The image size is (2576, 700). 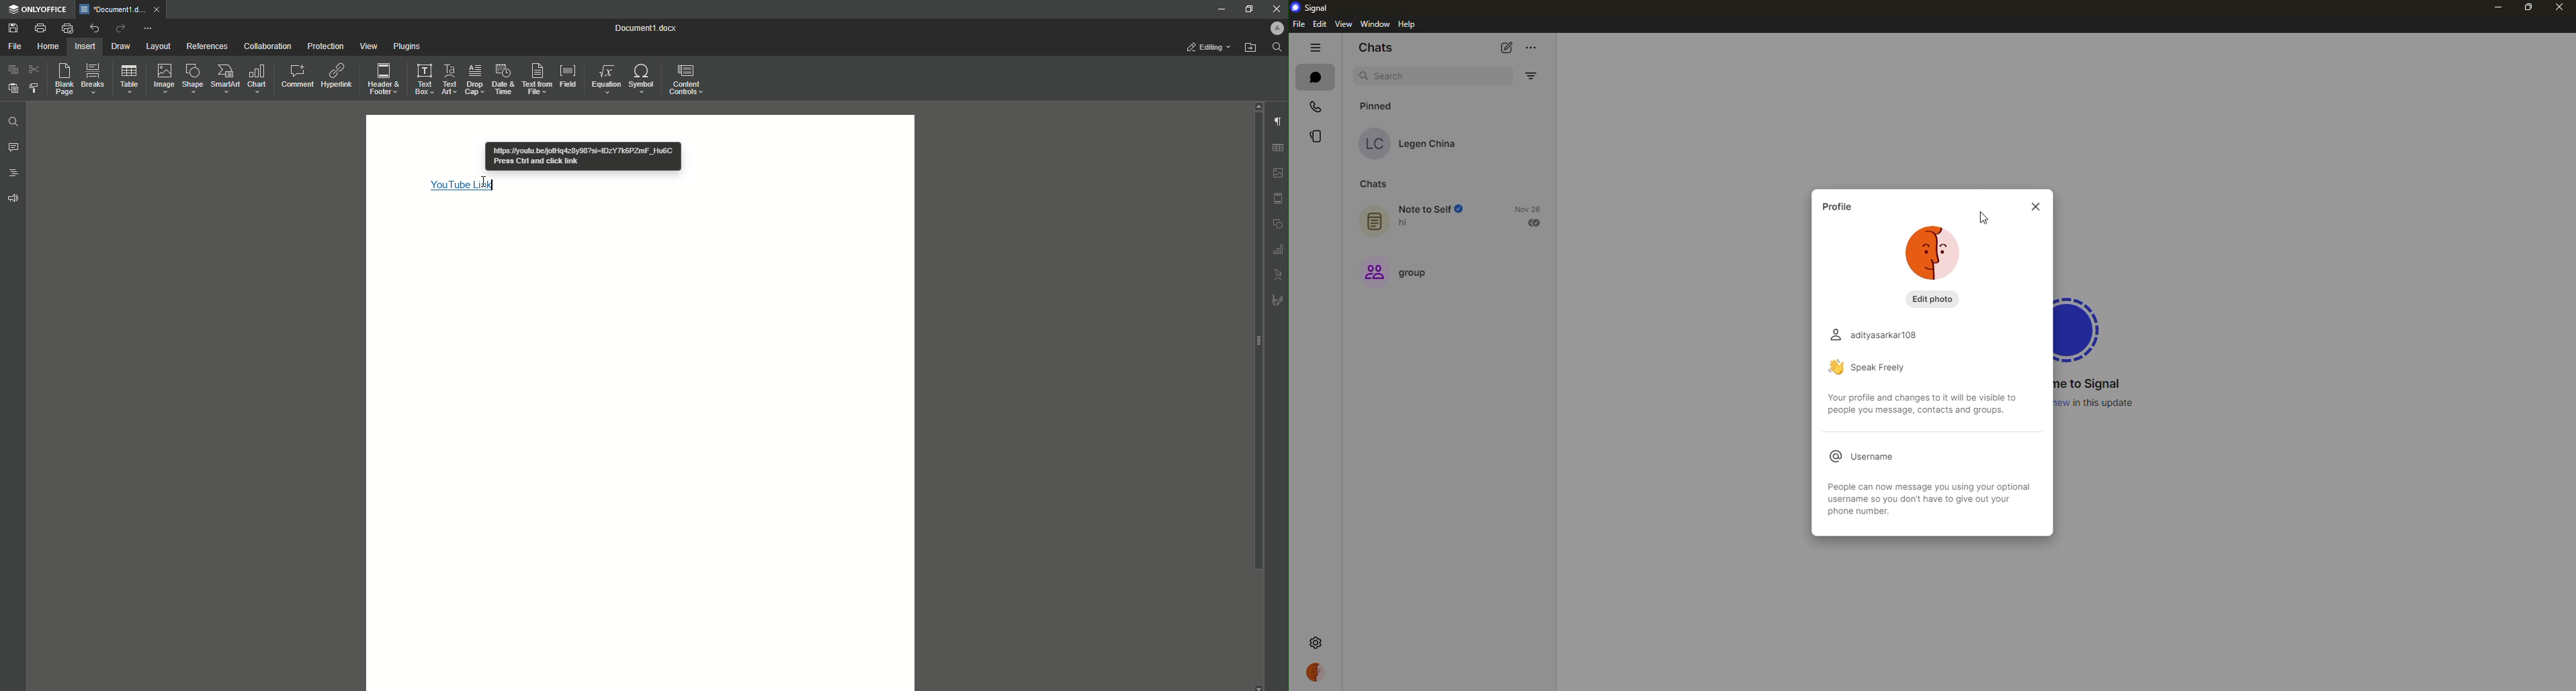 What do you see at coordinates (450, 79) in the screenshot?
I see `Text Art` at bounding box center [450, 79].